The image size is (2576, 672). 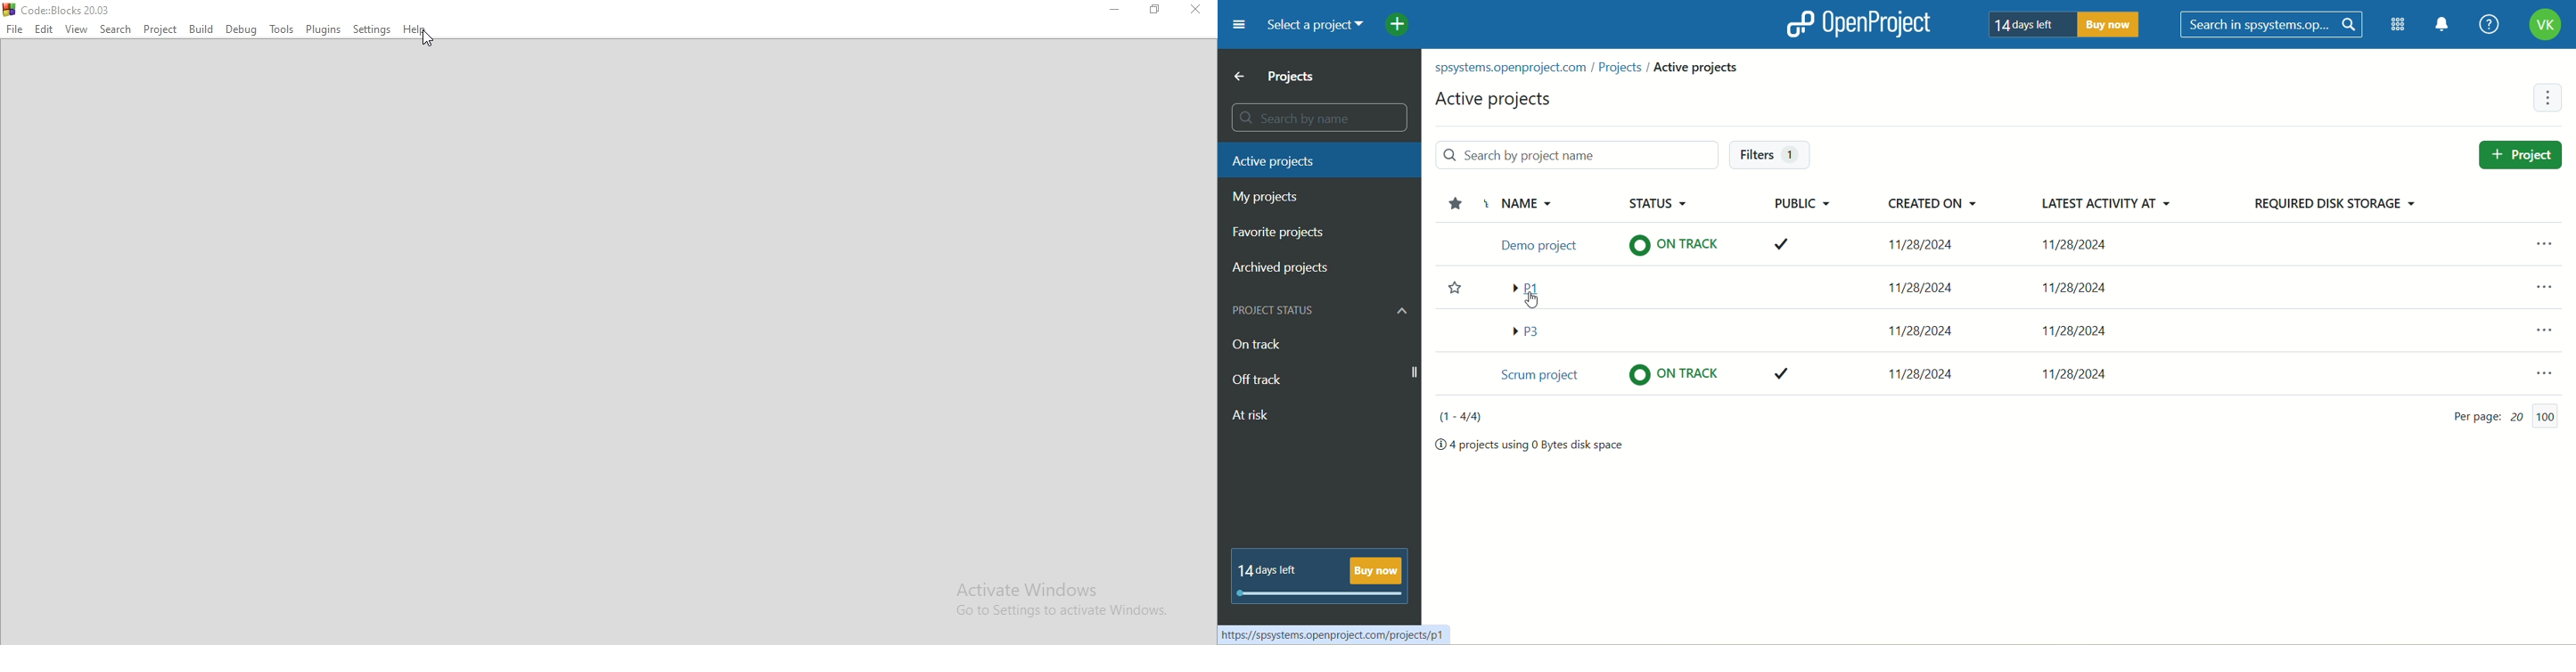 What do you see at coordinates (1257, 380) in the screenshot?
I see `off track` at bounding box center [1257, 380].